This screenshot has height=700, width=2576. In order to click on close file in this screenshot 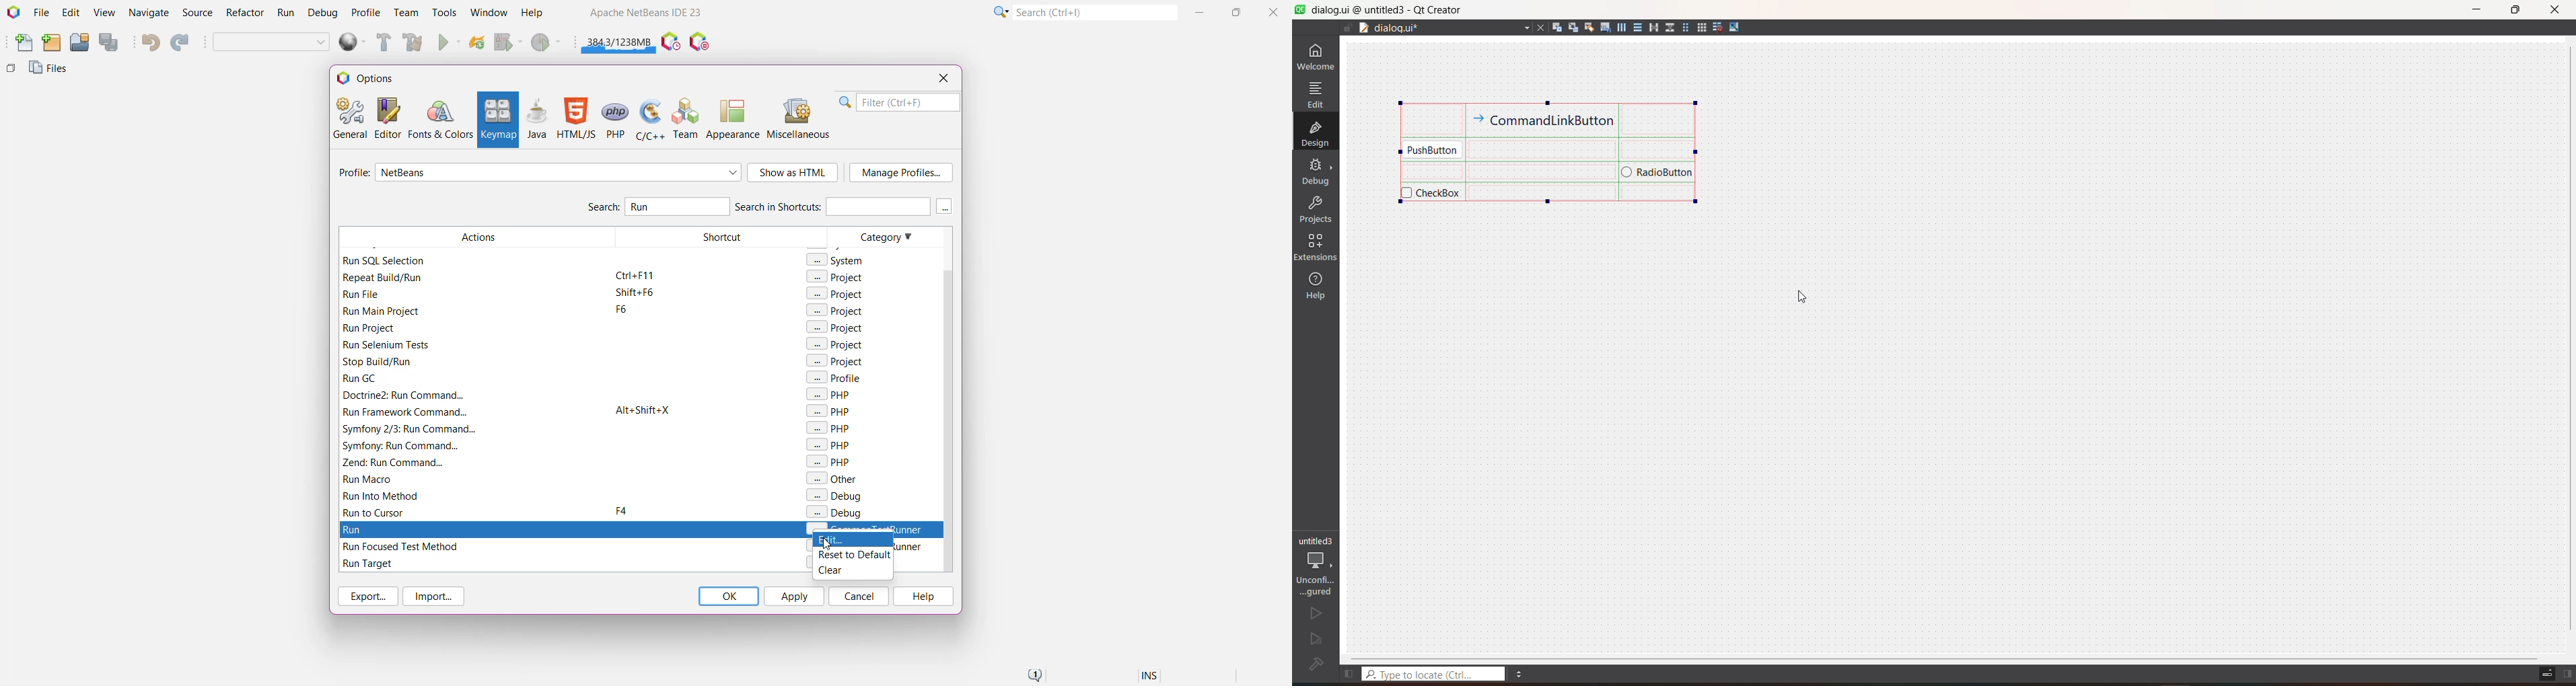, I will do `click(1541, 27)`.